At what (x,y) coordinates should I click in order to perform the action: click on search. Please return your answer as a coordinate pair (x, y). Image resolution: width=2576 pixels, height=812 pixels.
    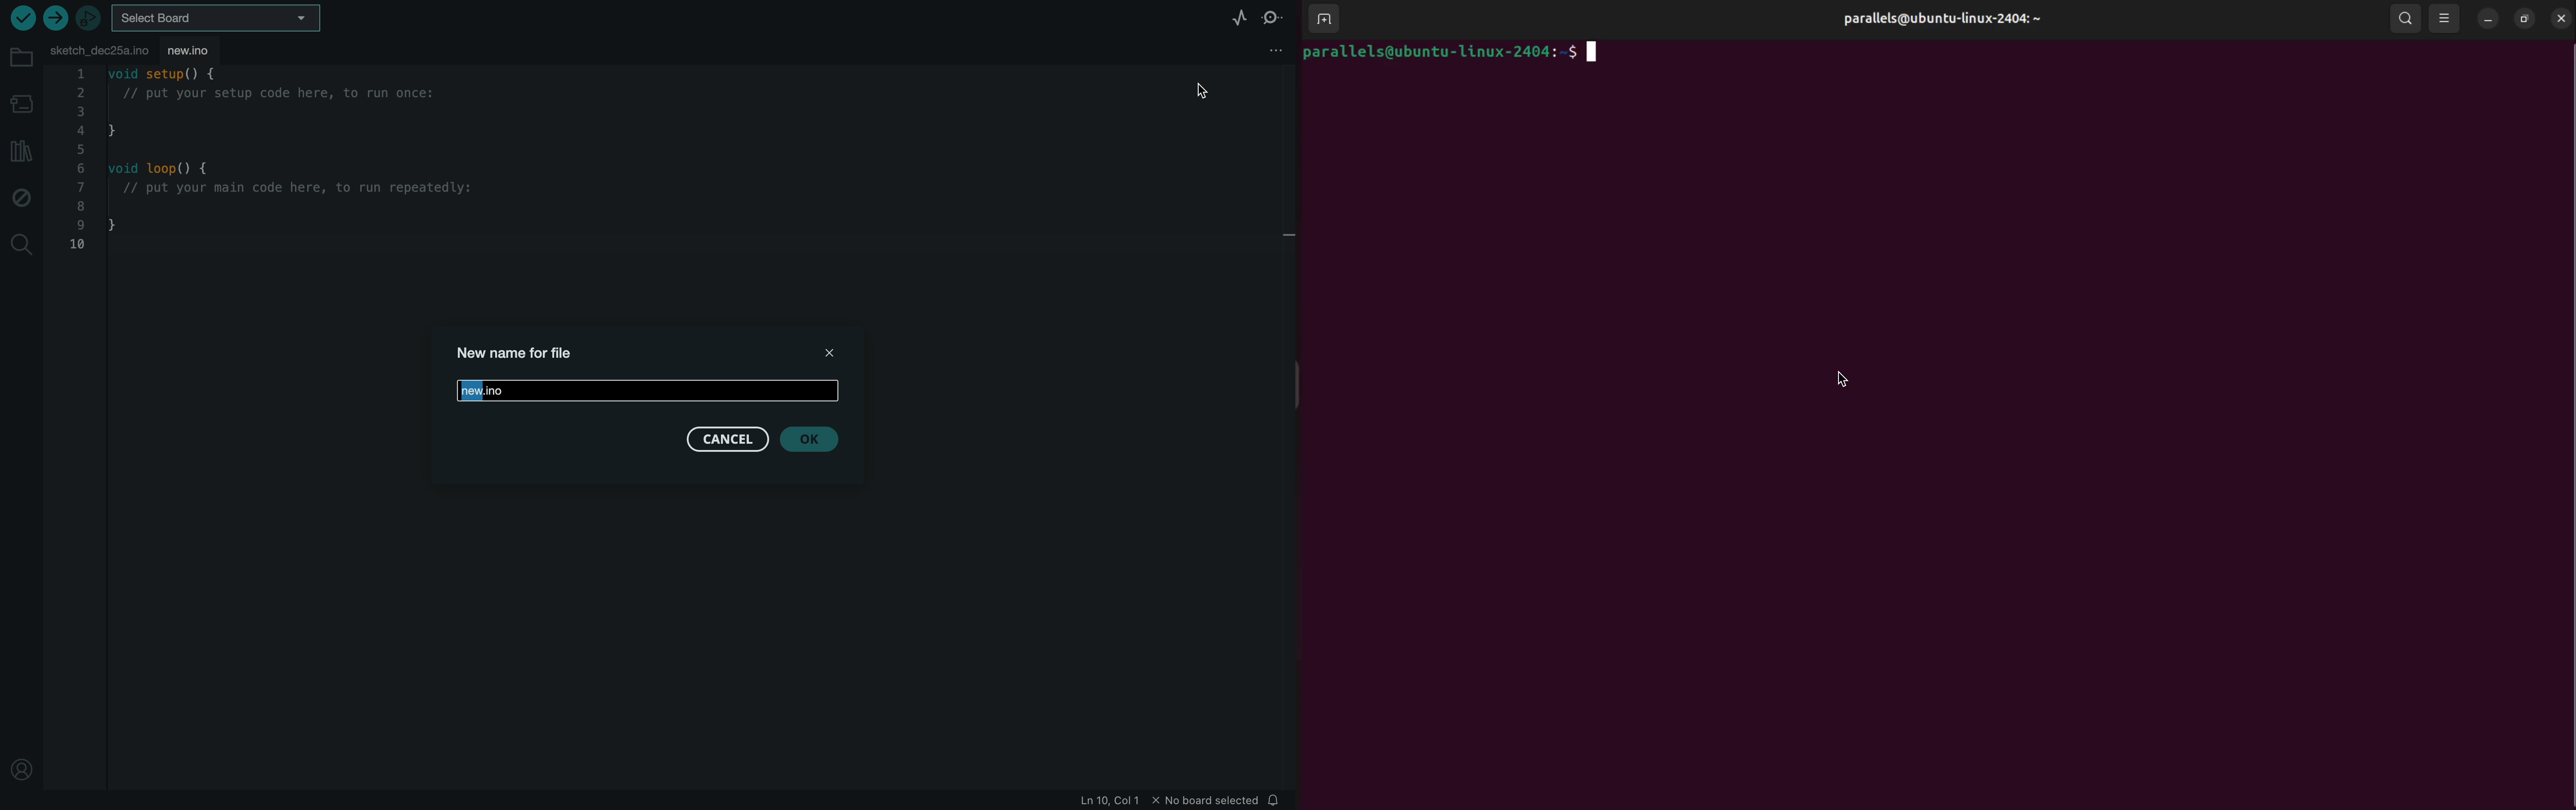
    Looking at the image, I should click on (22, 245).